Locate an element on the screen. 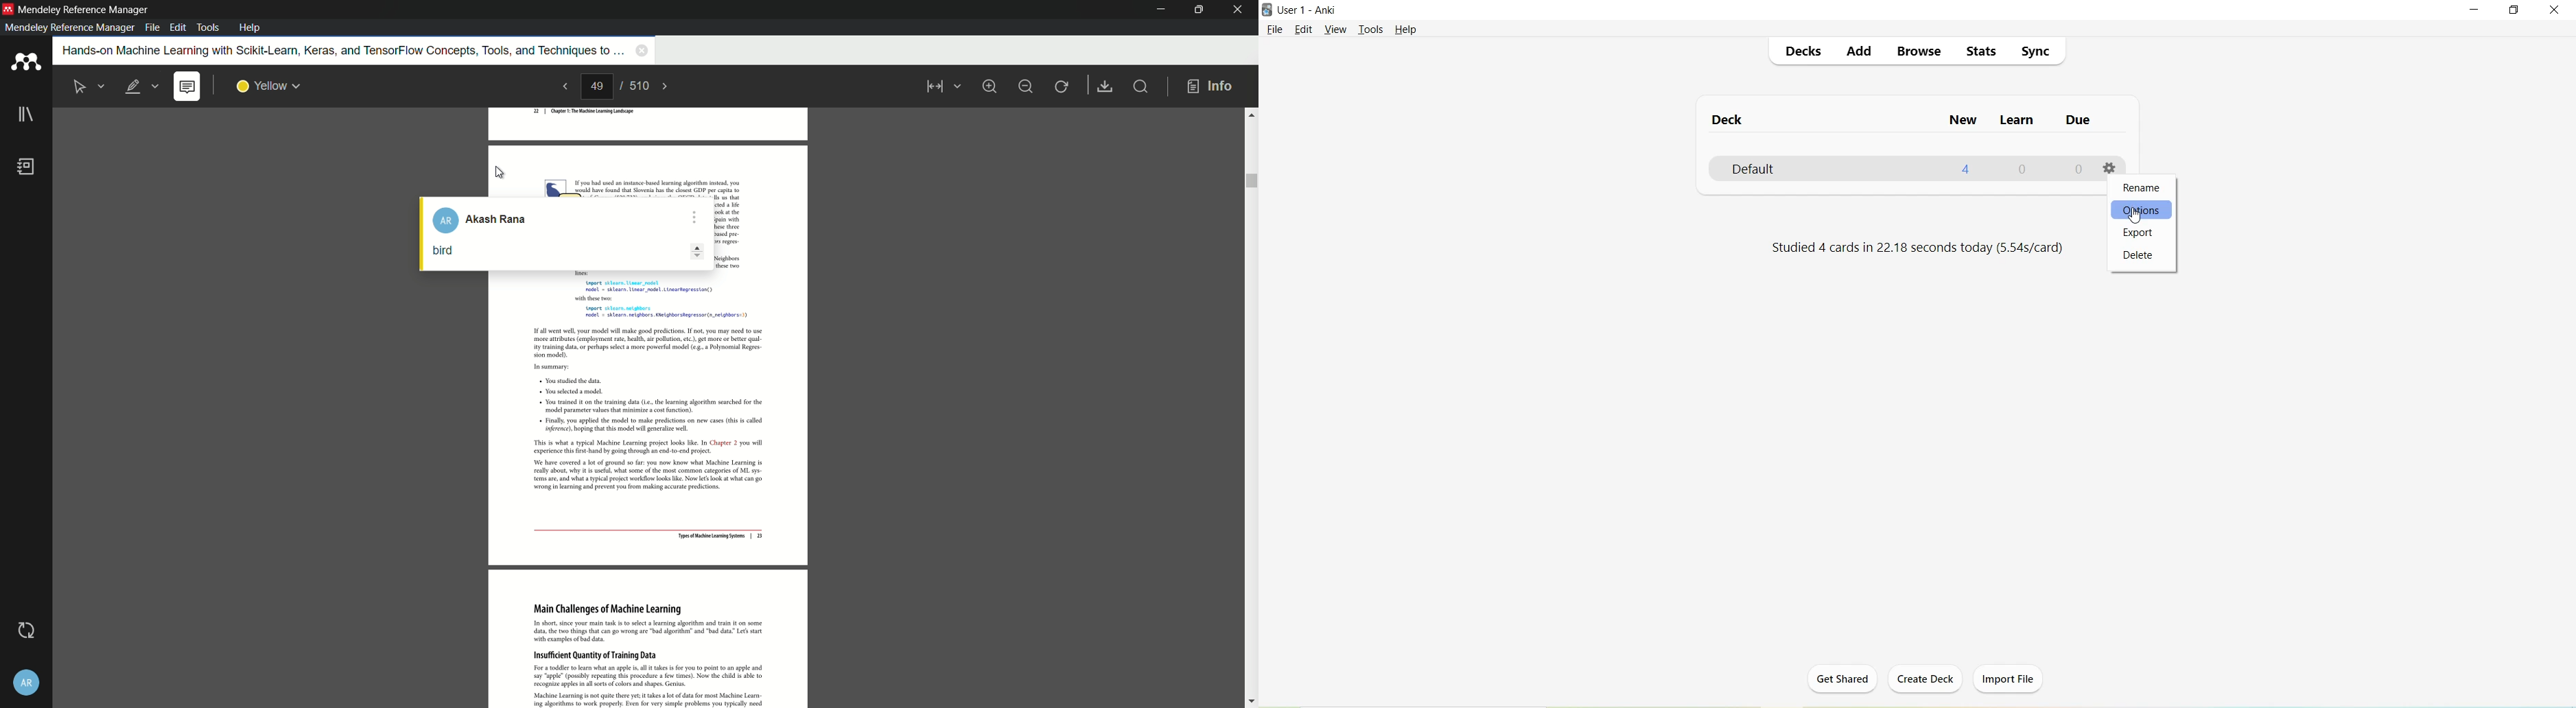  tools menu is located at coordinates (209, 26).